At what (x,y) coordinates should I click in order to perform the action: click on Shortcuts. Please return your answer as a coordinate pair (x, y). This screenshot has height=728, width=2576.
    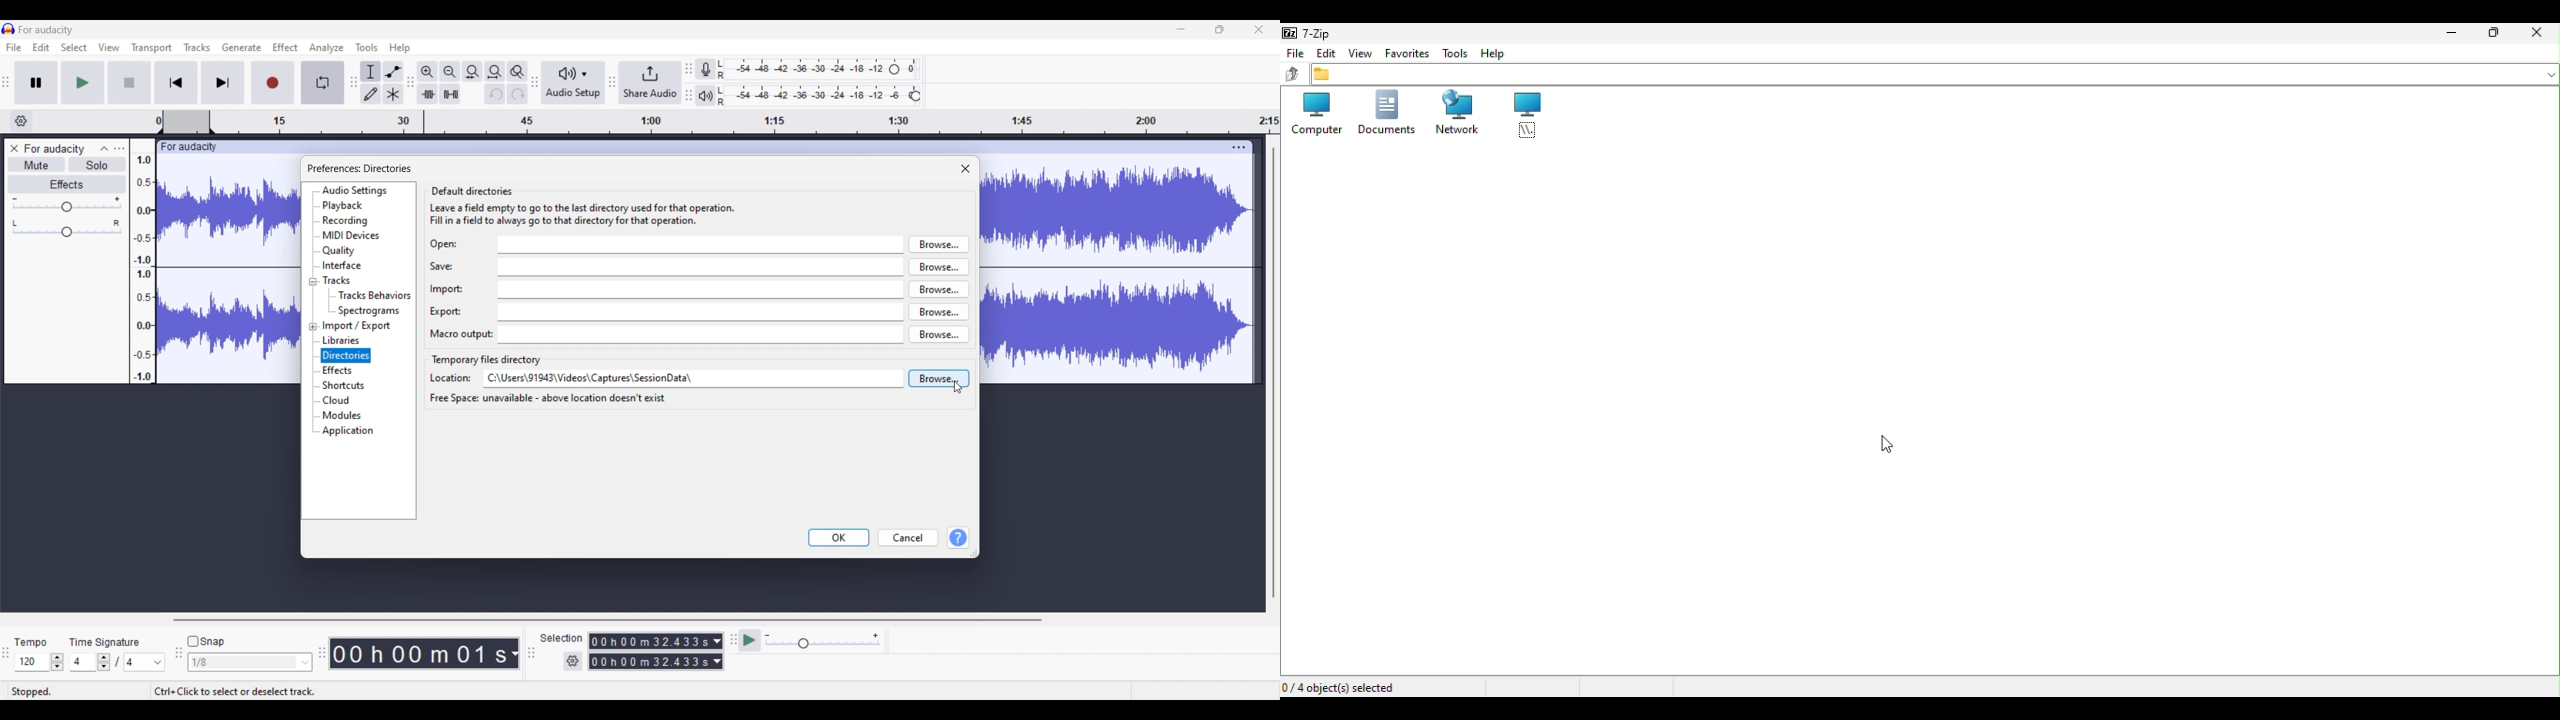
    Looking at the image, I should click on (344, 385).